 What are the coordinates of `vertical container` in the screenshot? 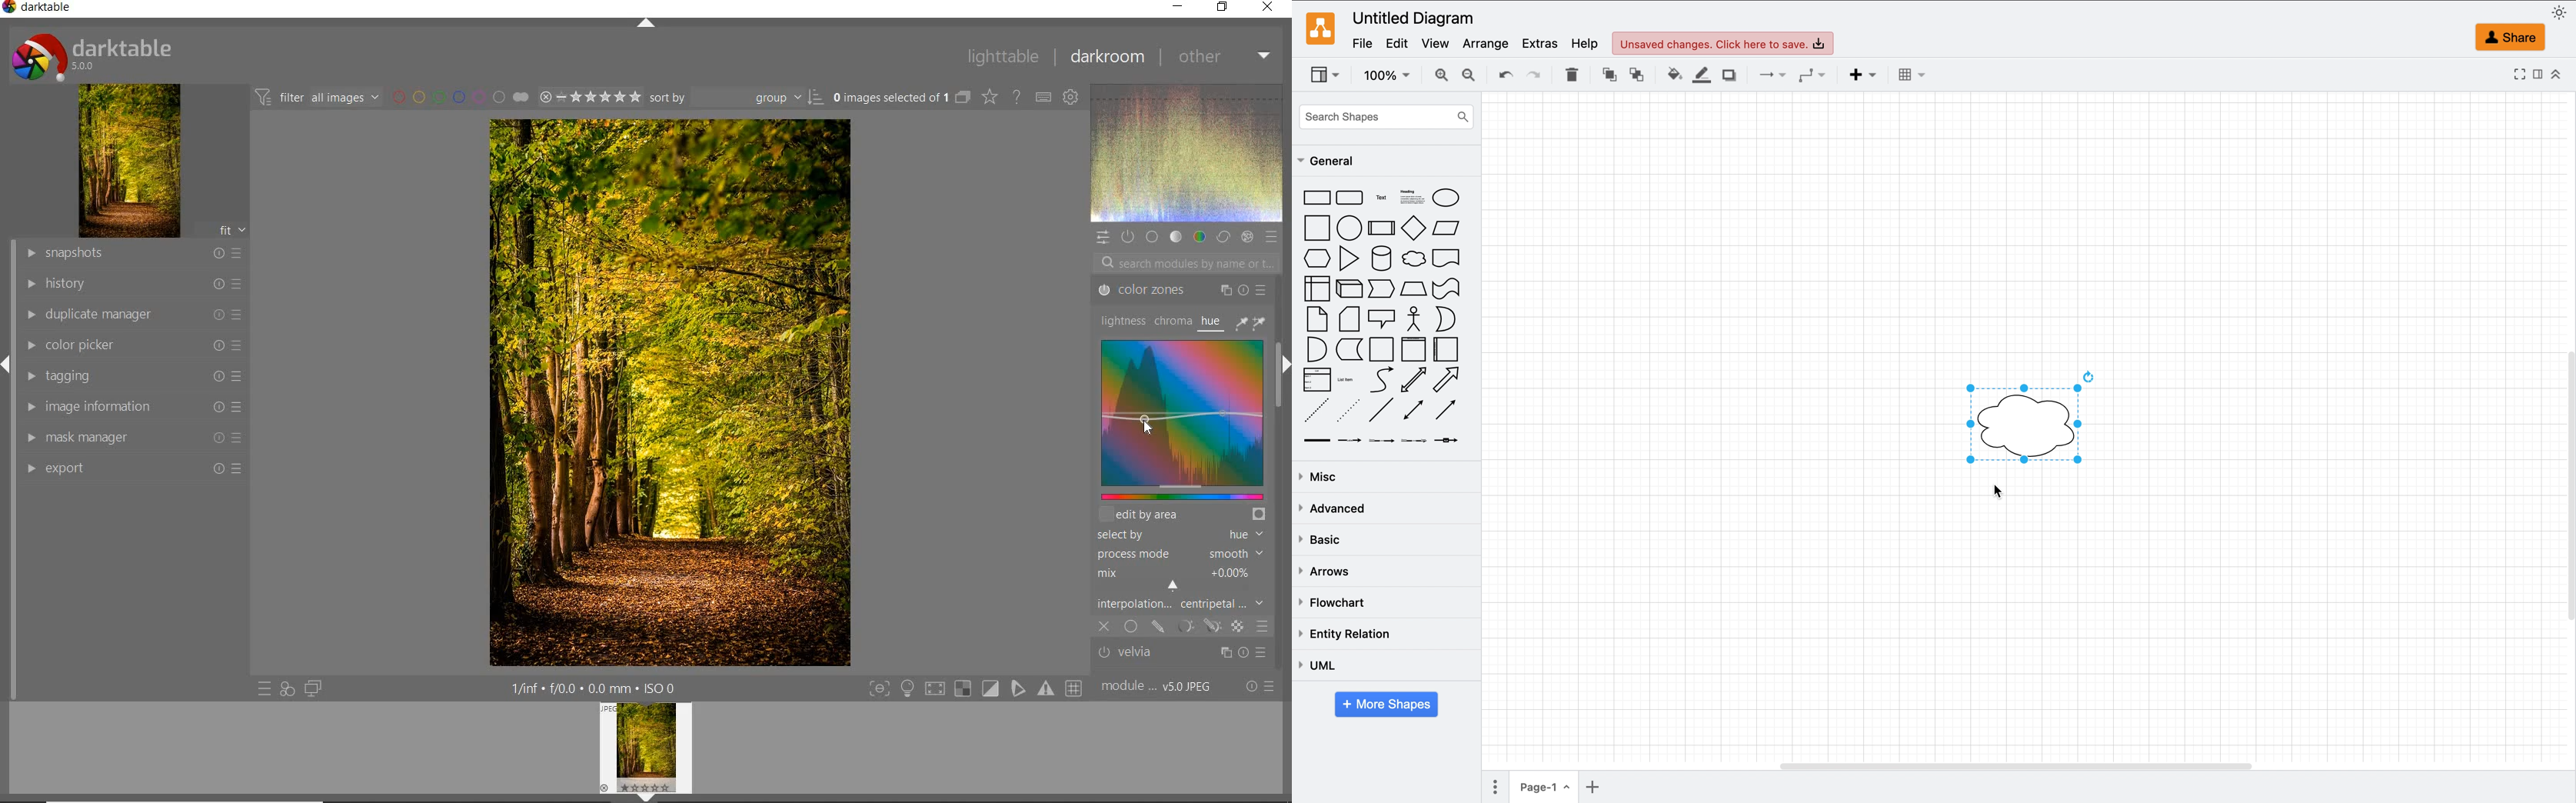 It's located at (1413, 349).